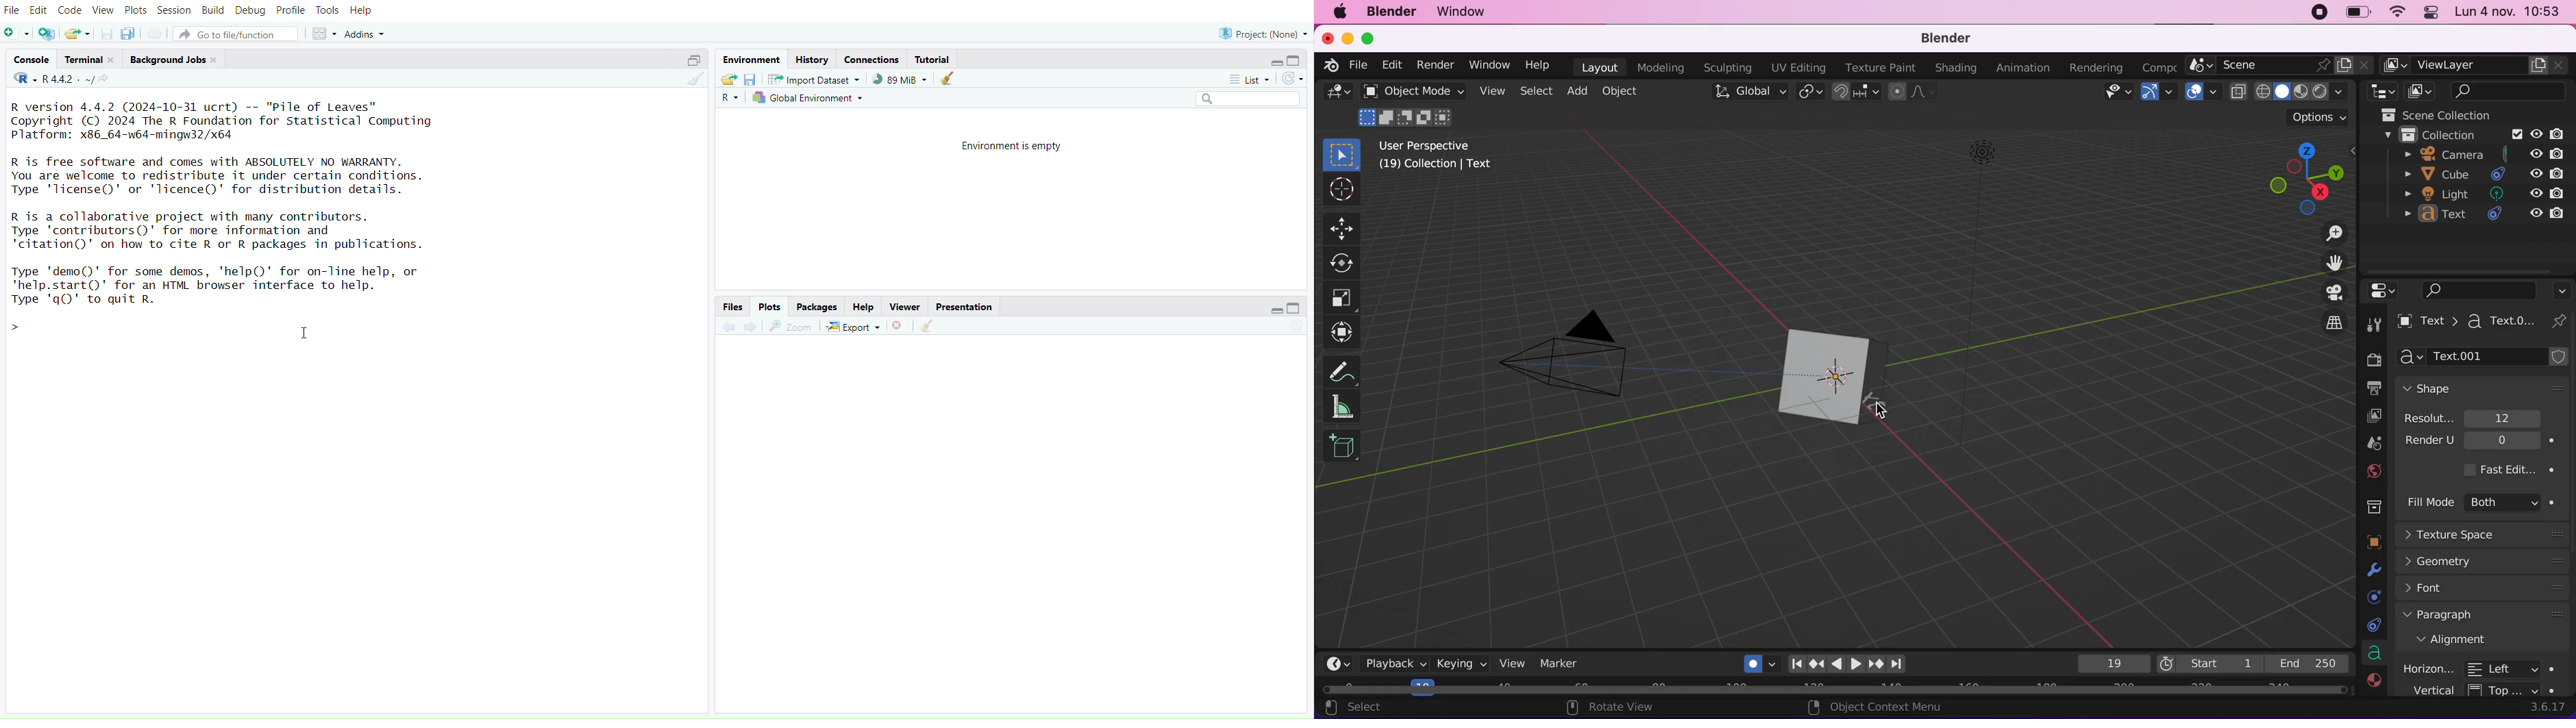 The width and height of the screenshot is (2576, 728). Describe the element at coordinates (365, 32) in the screenshot. I see `Addins` at that location.